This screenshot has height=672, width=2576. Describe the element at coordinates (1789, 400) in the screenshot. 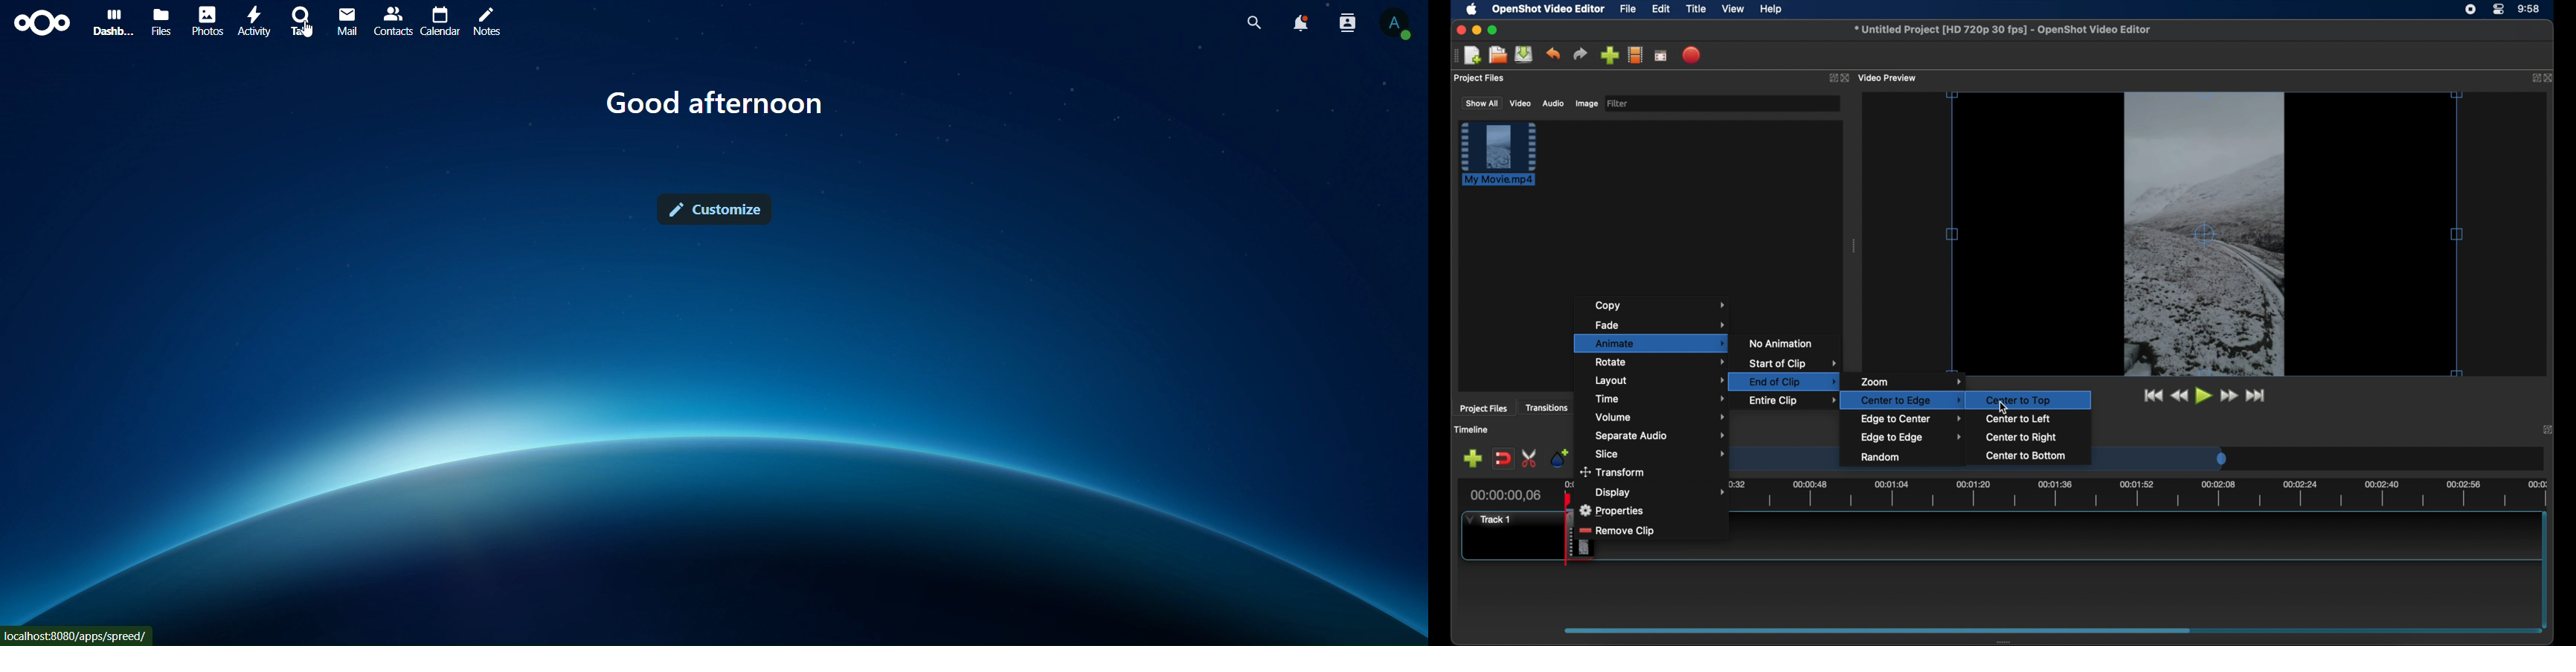

I see `entire clip menu` at that location.